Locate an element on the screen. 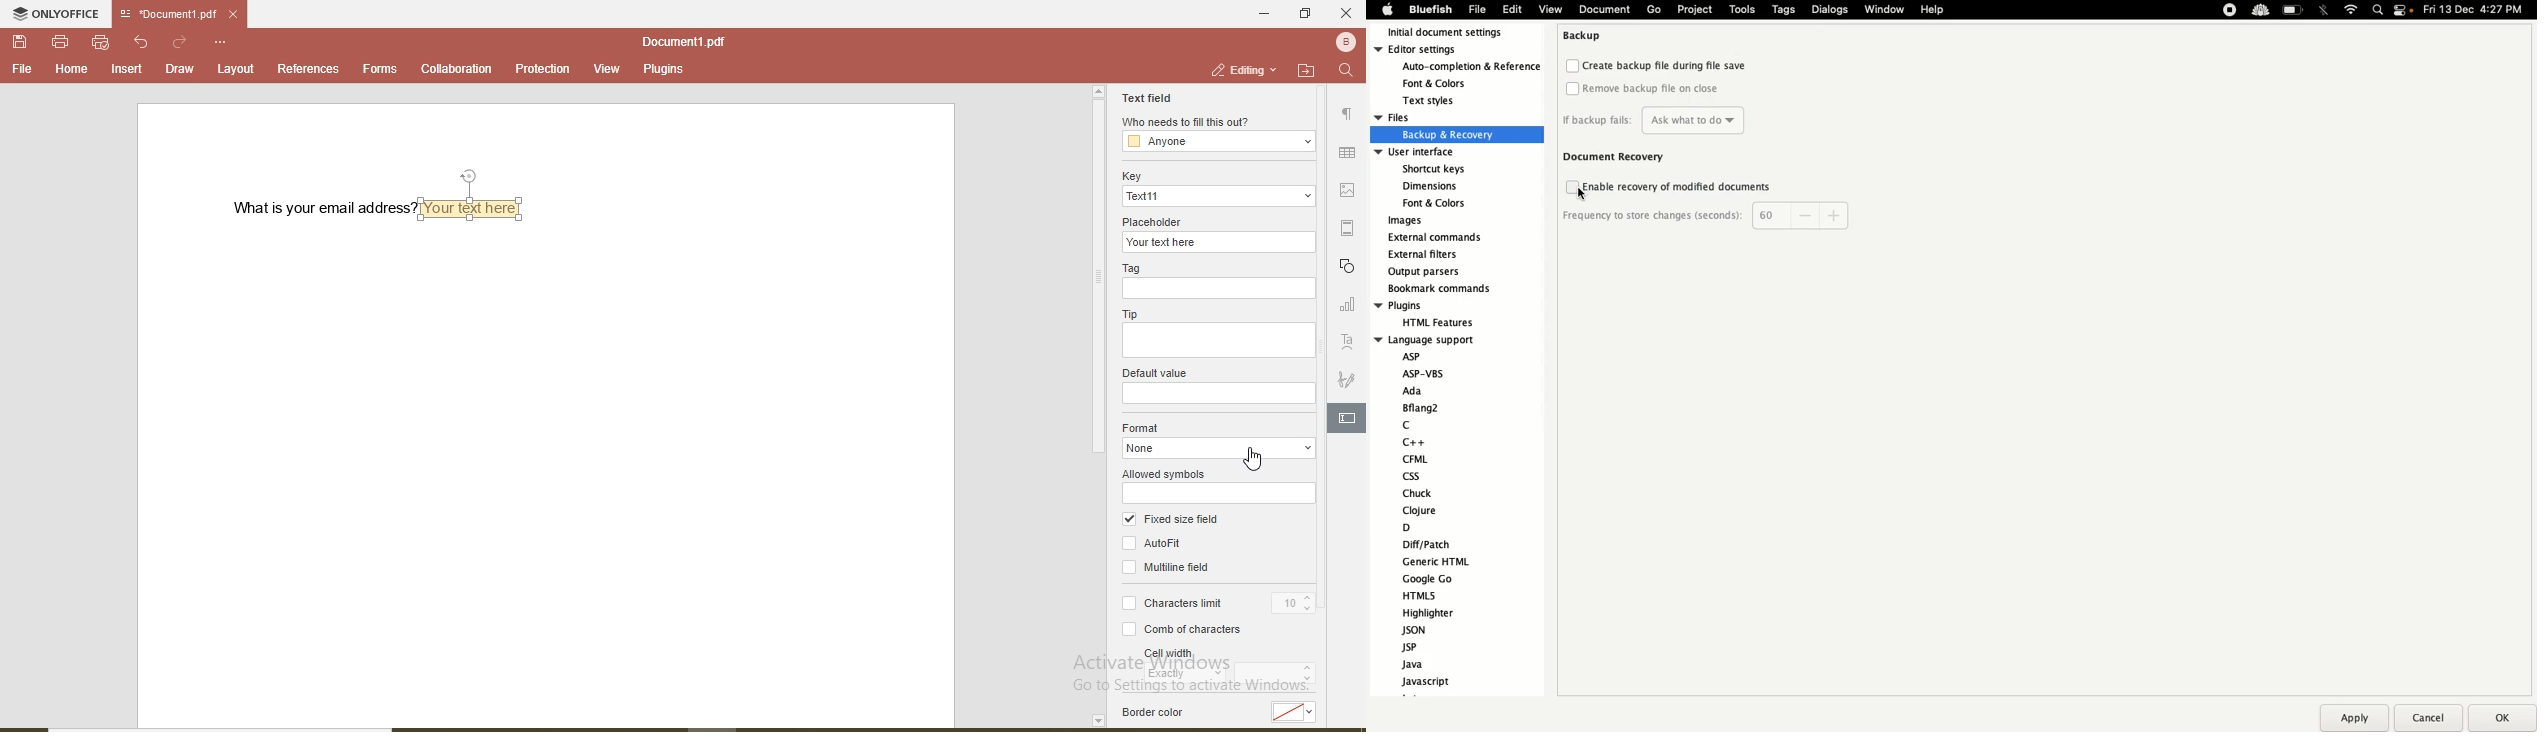 The height and width of the screenshot is (756, 2548). Document  is located at coordinates (1603, 11).